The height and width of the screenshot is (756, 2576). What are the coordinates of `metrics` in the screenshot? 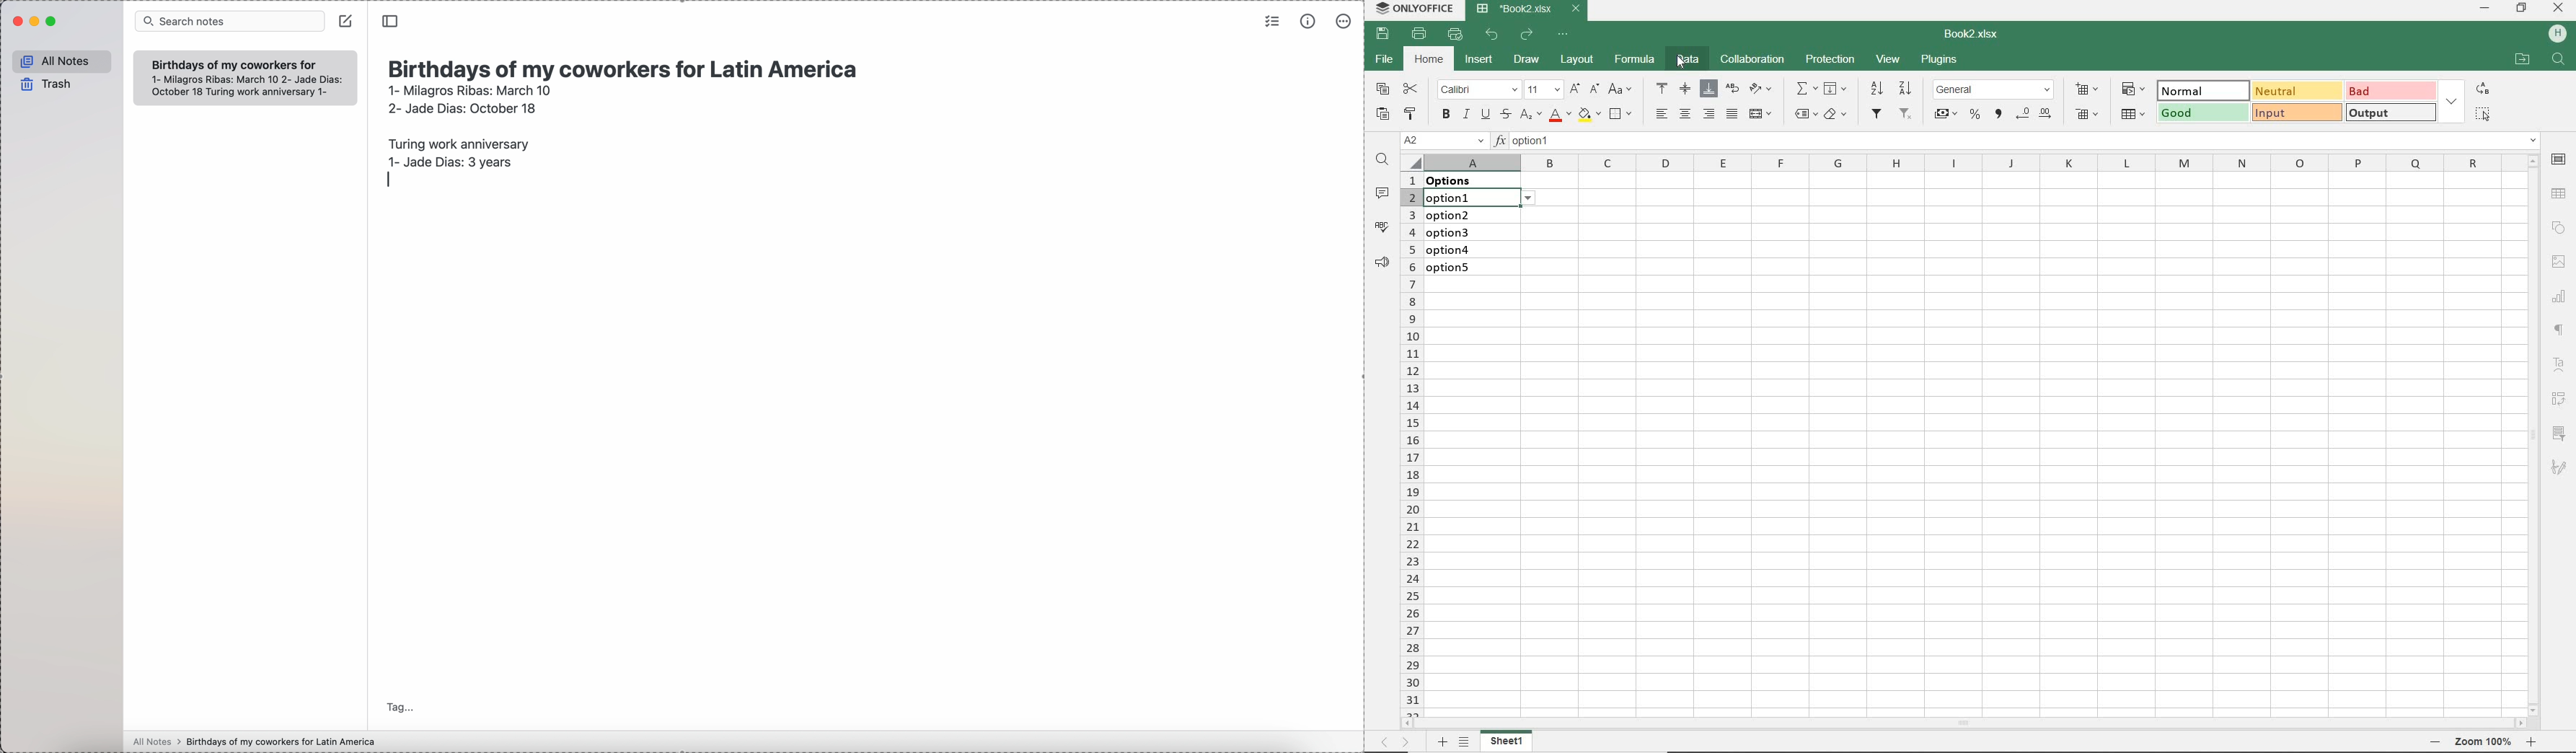 It's located at (1309, 20).